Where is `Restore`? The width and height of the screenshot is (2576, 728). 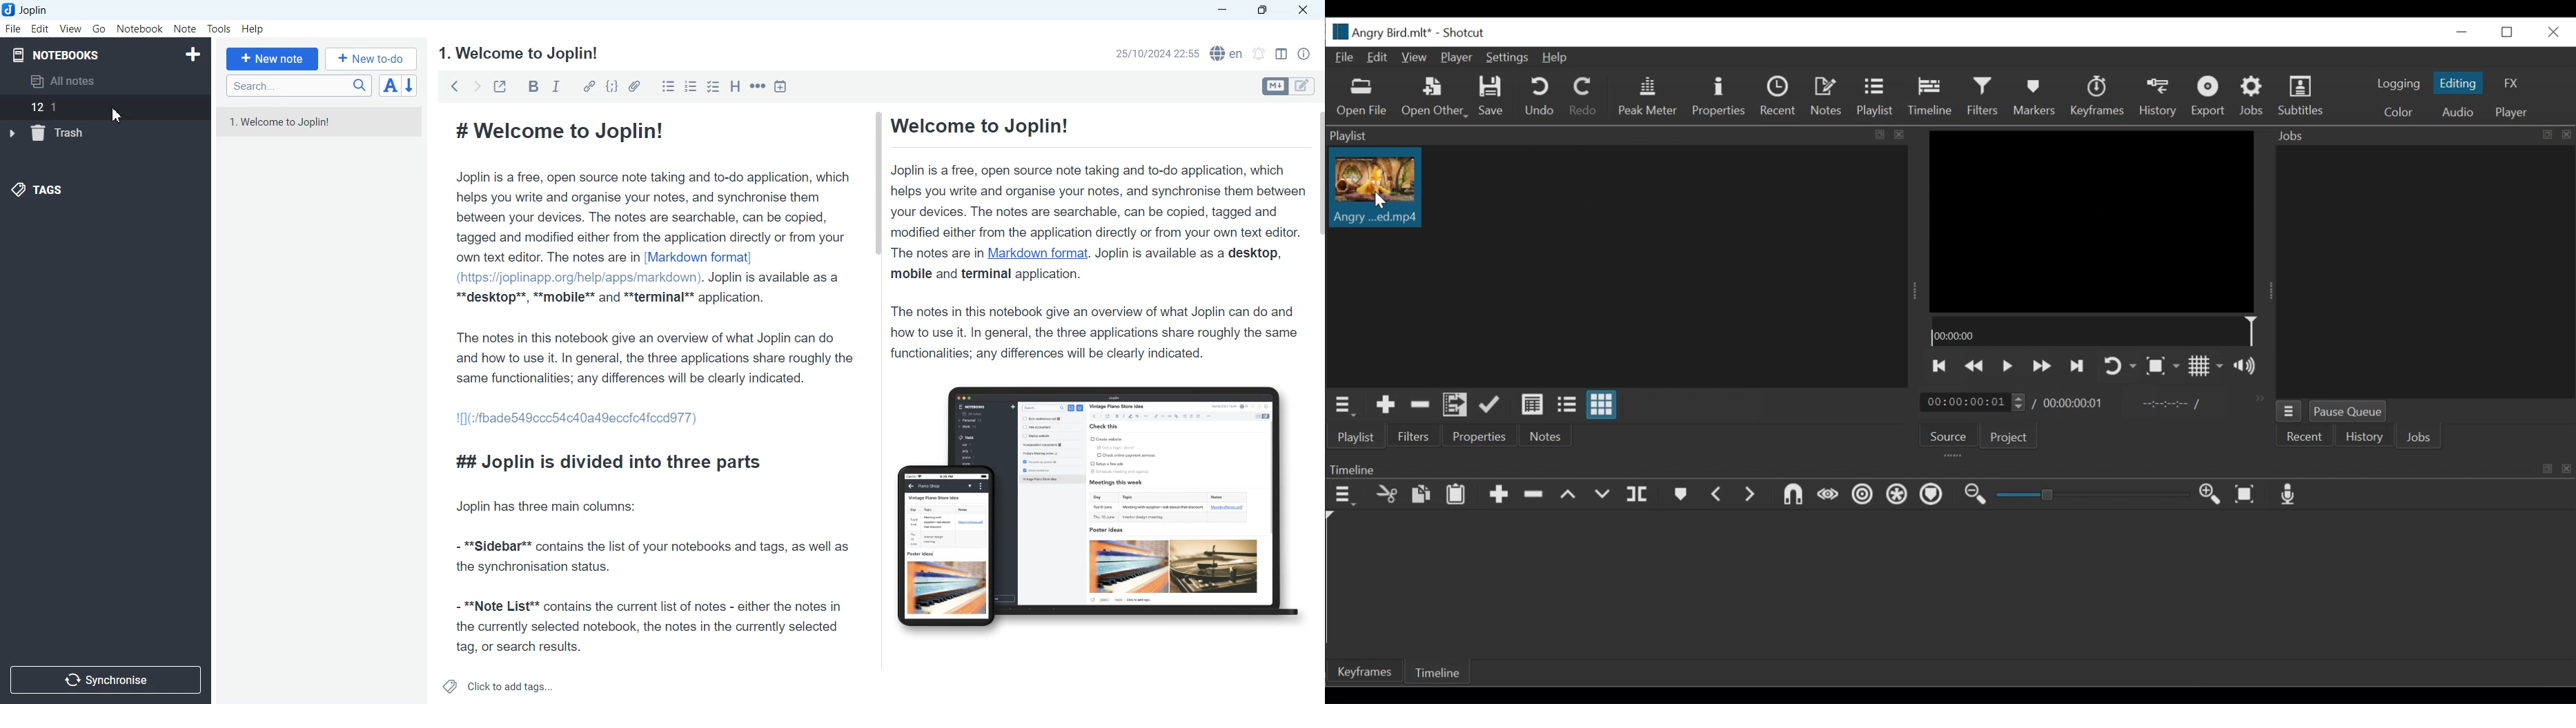 Restore is located at coordinates (2506, 32).